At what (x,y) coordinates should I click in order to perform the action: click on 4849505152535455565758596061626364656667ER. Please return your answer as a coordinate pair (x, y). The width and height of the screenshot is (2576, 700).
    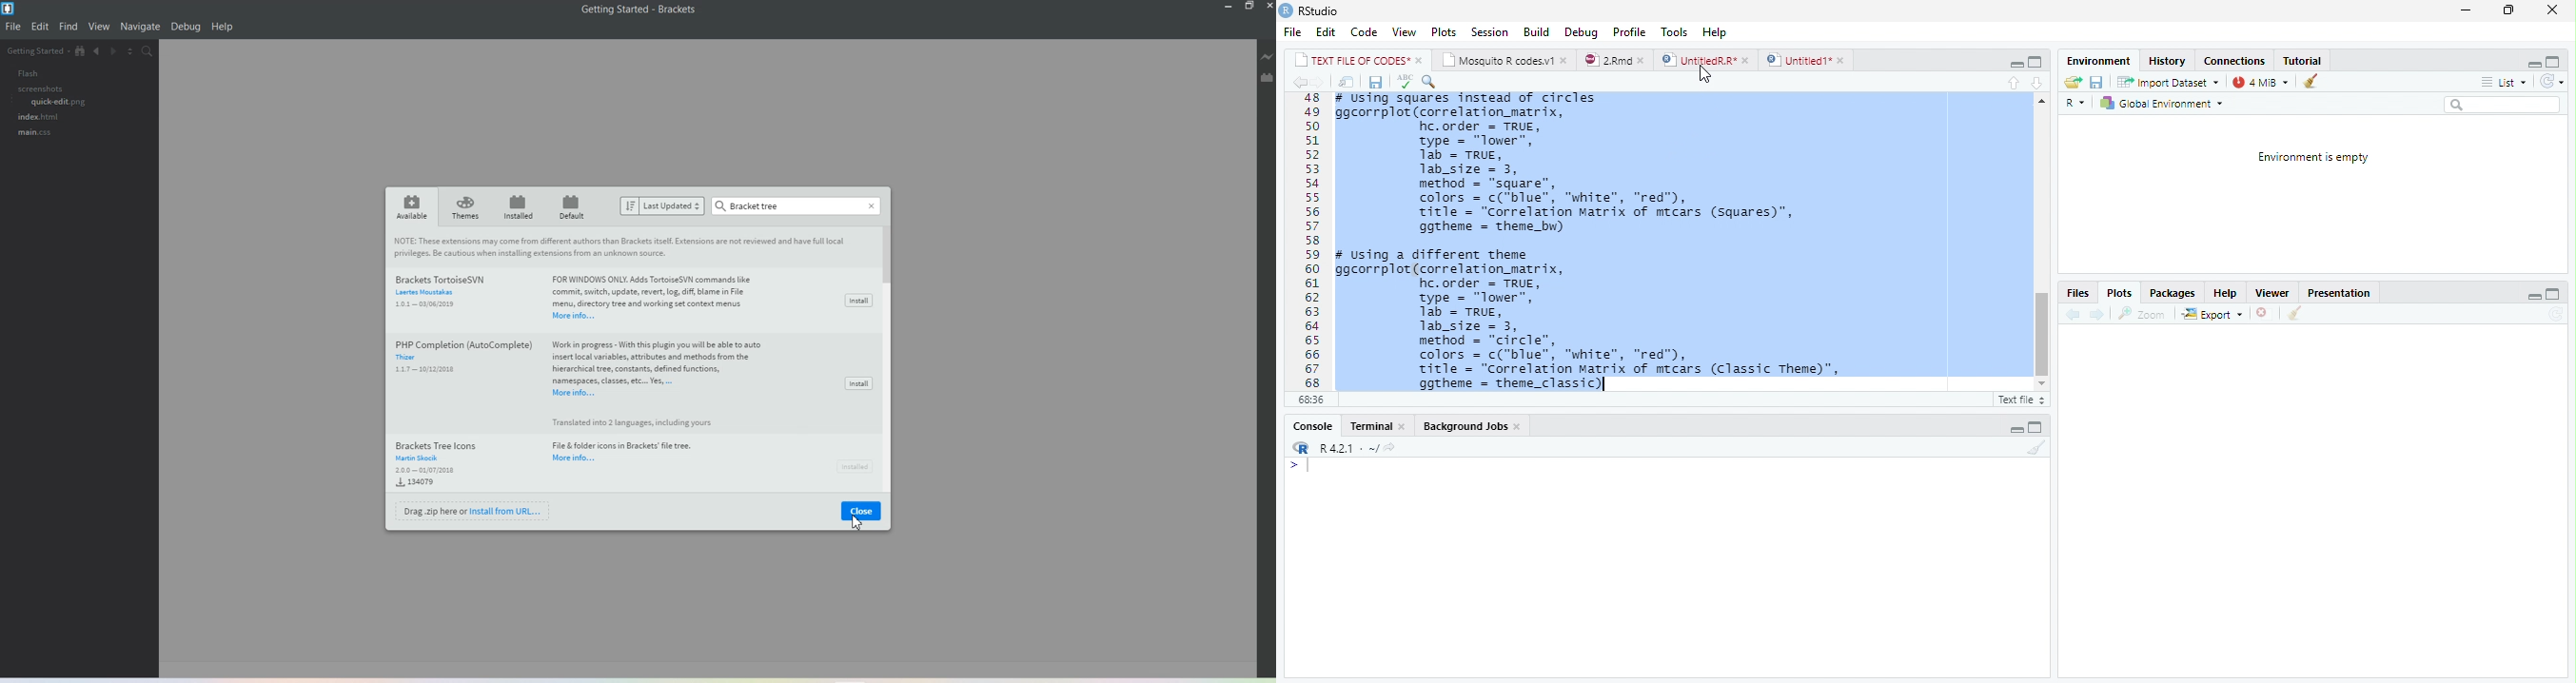
    Looking at the image, I should click on (1309, 241).